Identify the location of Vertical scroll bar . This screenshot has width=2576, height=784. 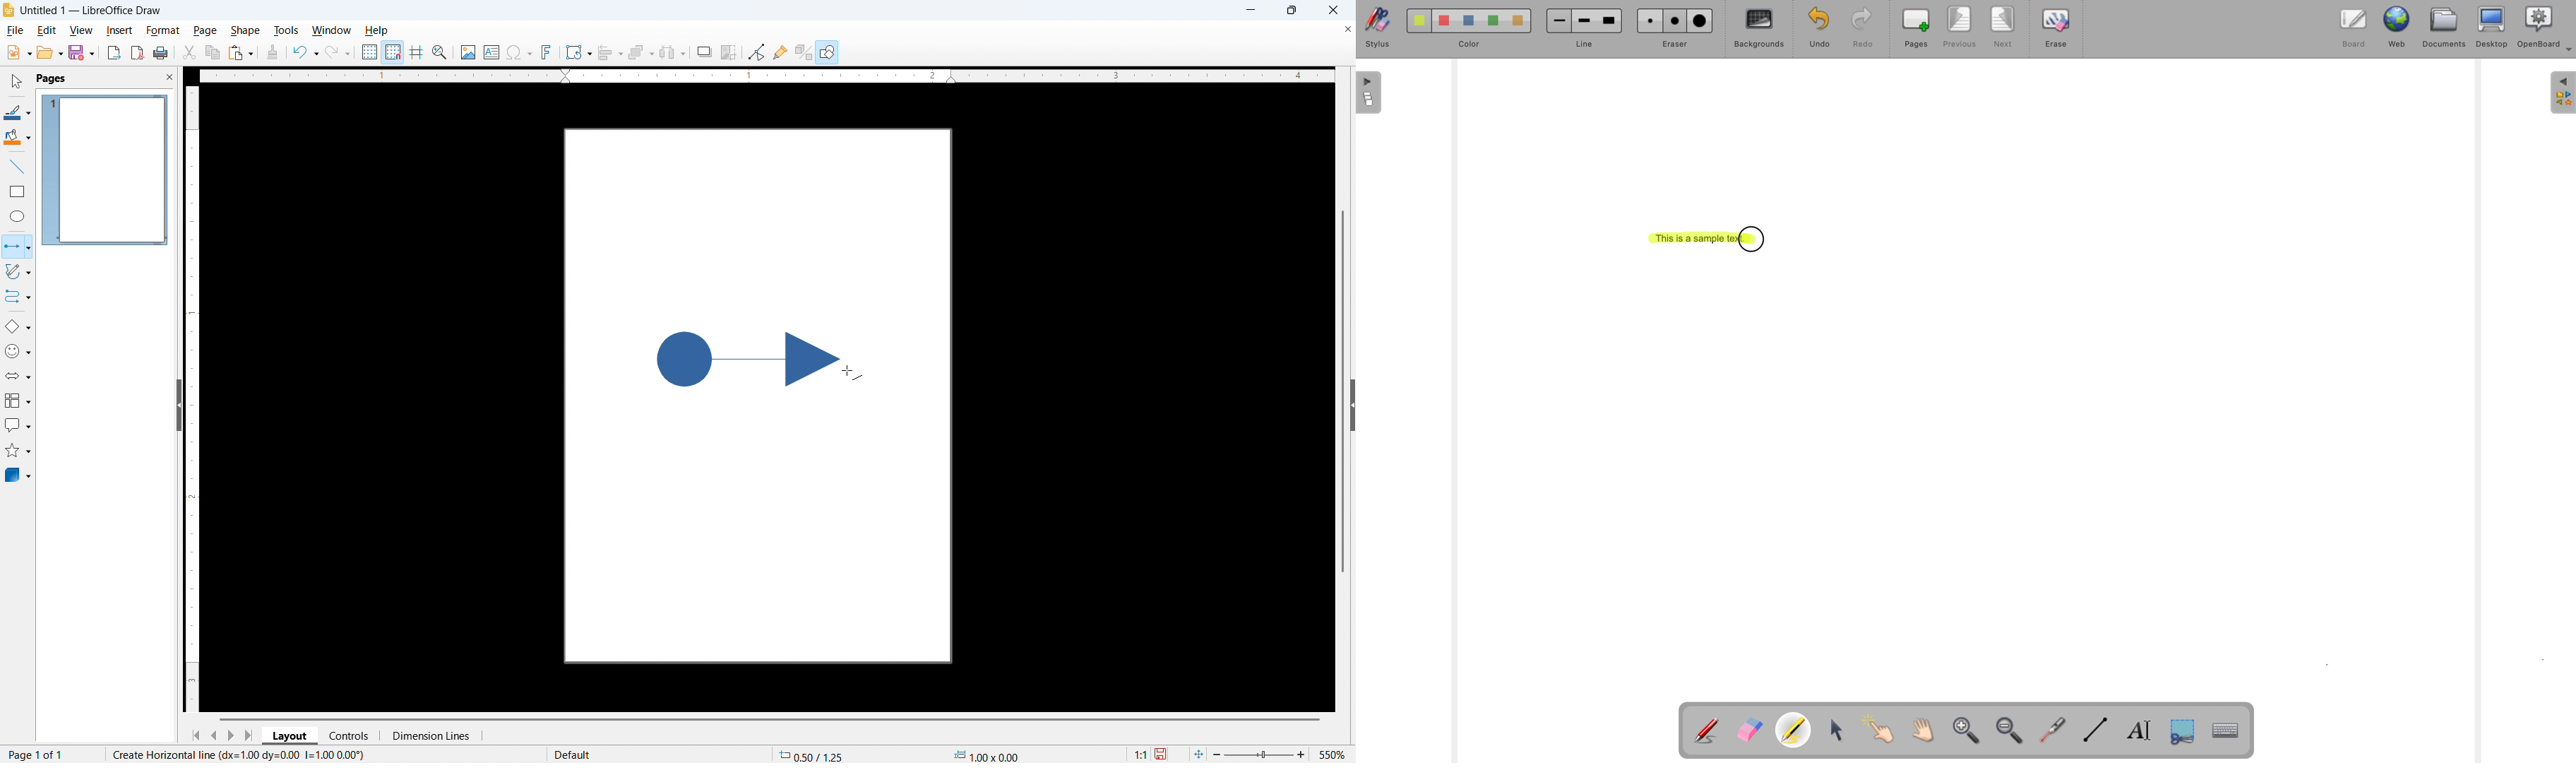
(1343, 391).